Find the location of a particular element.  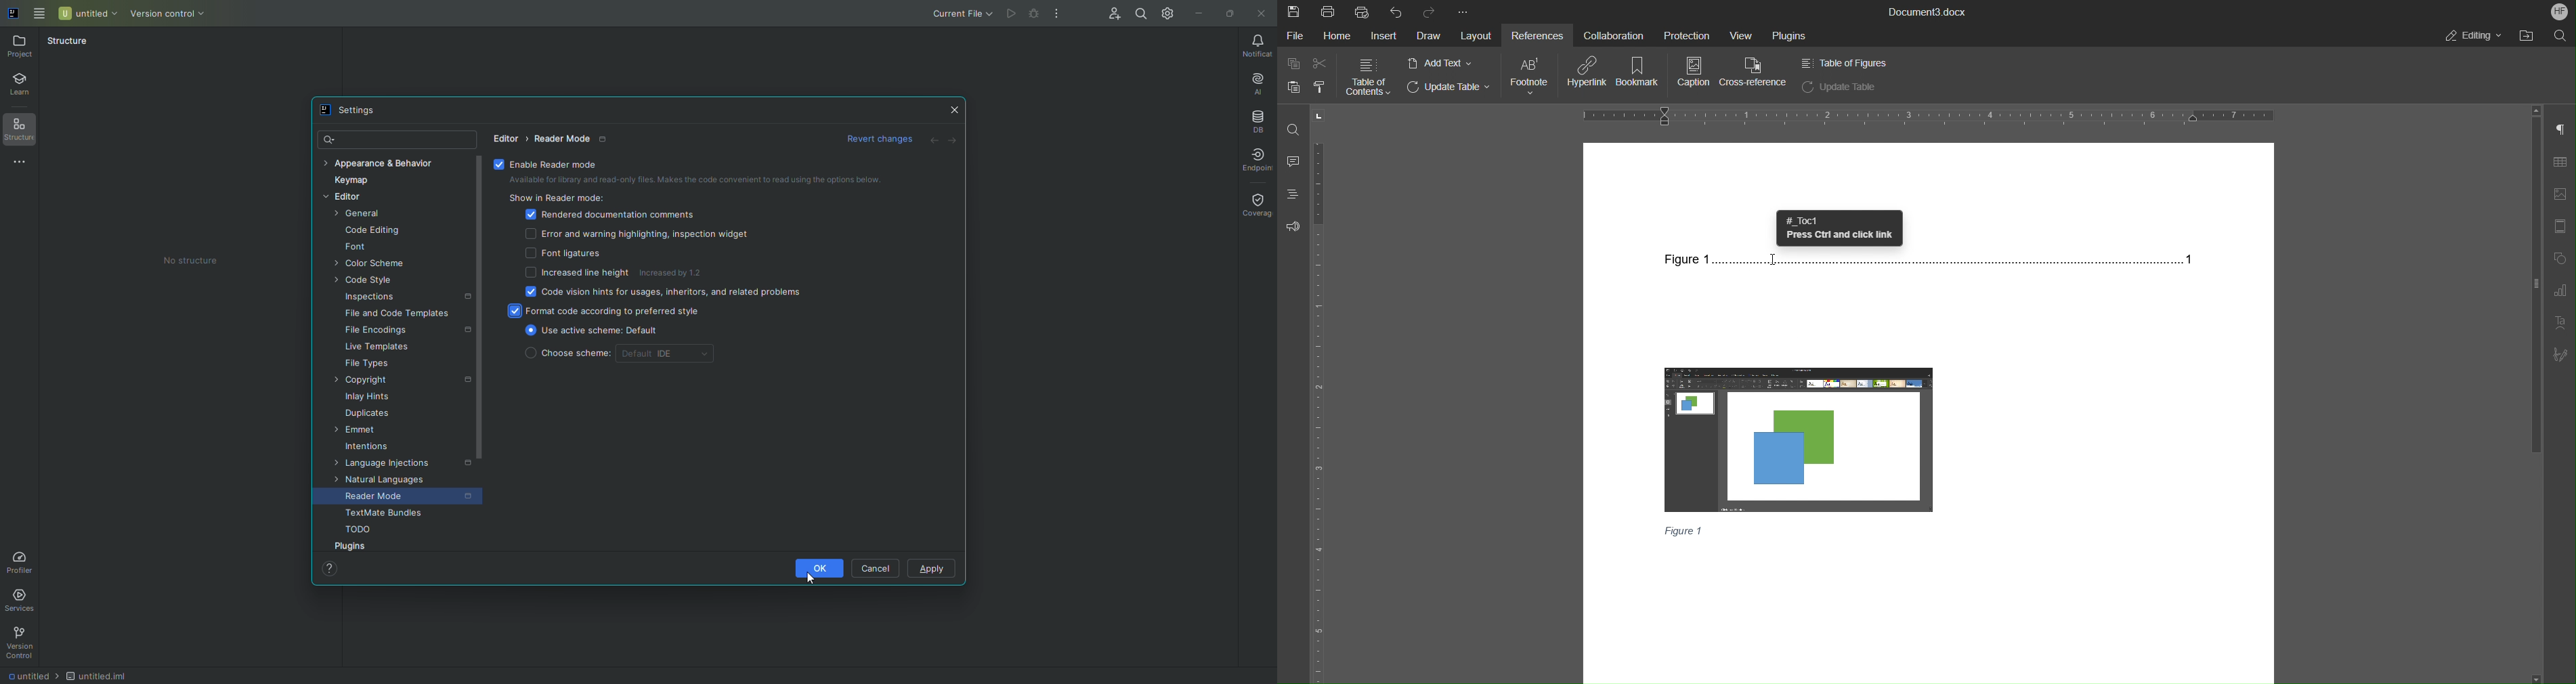

Signature is located at coordinates (2561, 356).